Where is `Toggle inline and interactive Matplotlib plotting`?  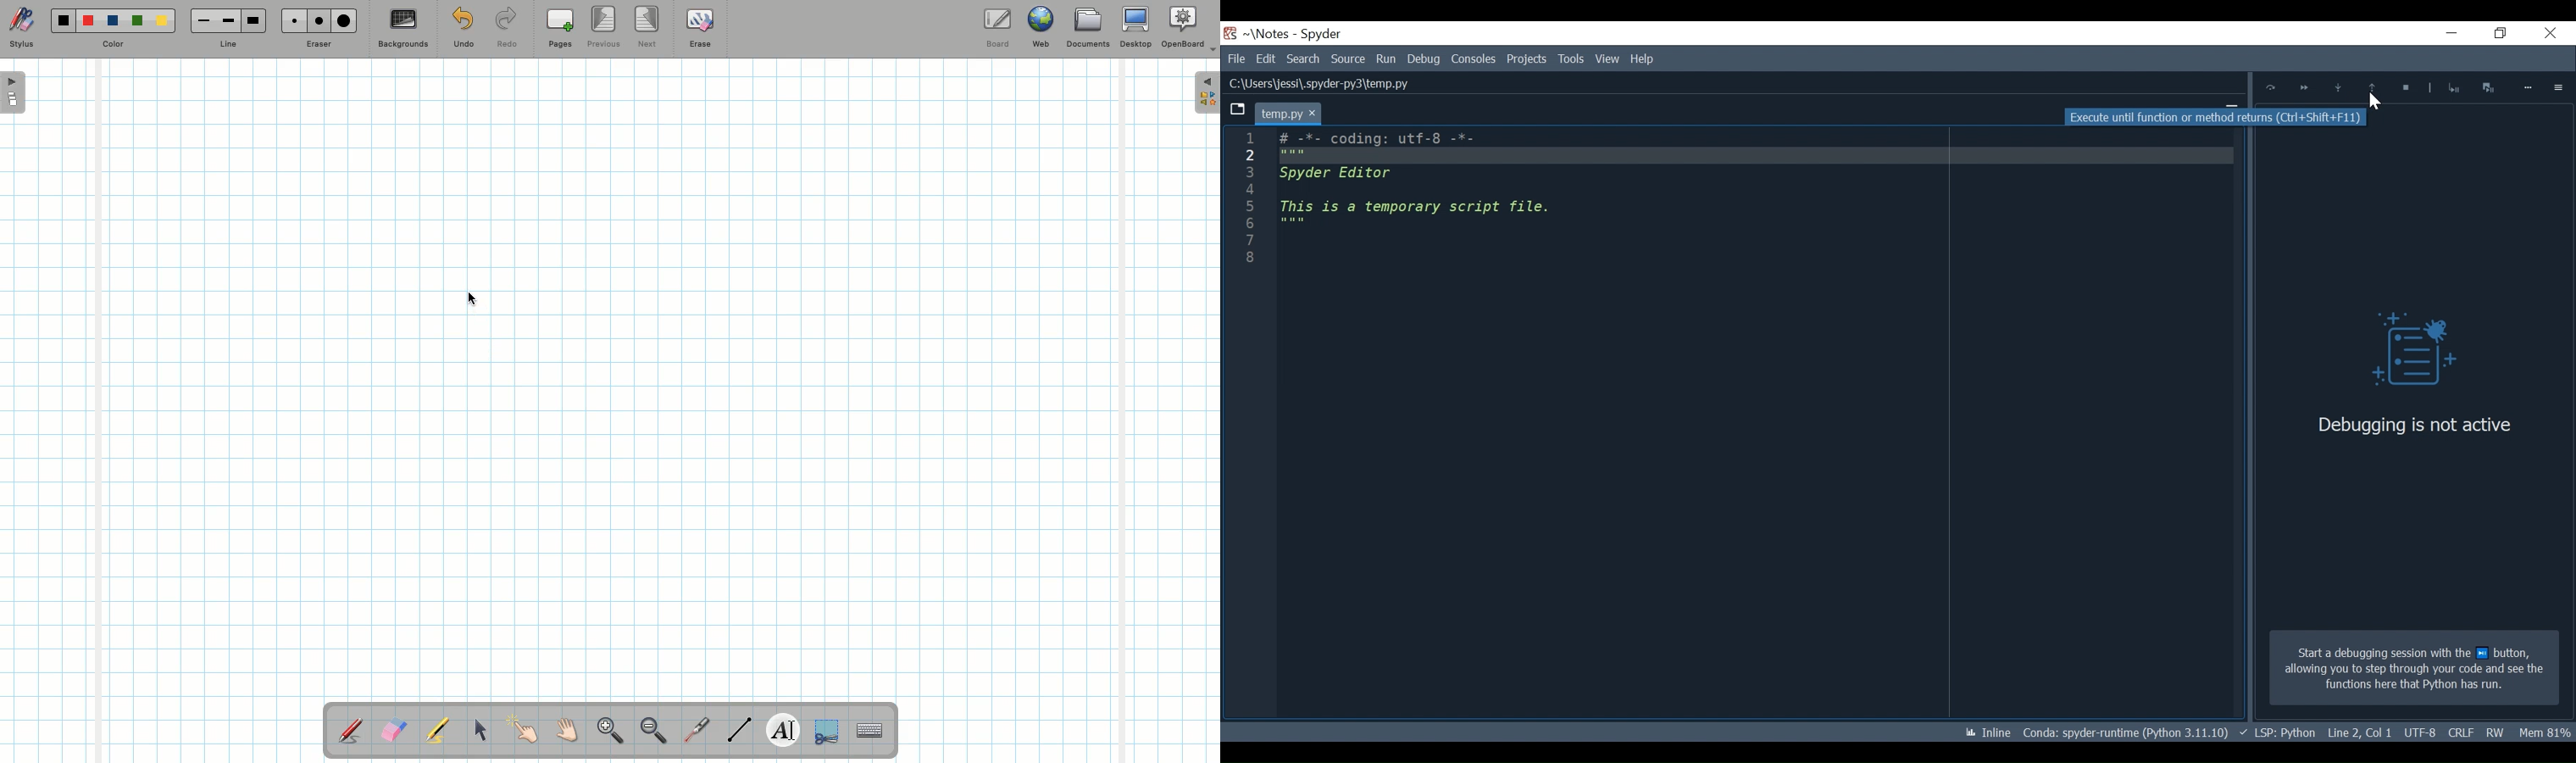
Toggle inline and interactive Matplotlib plotting is located at coordinates (1988, 733).